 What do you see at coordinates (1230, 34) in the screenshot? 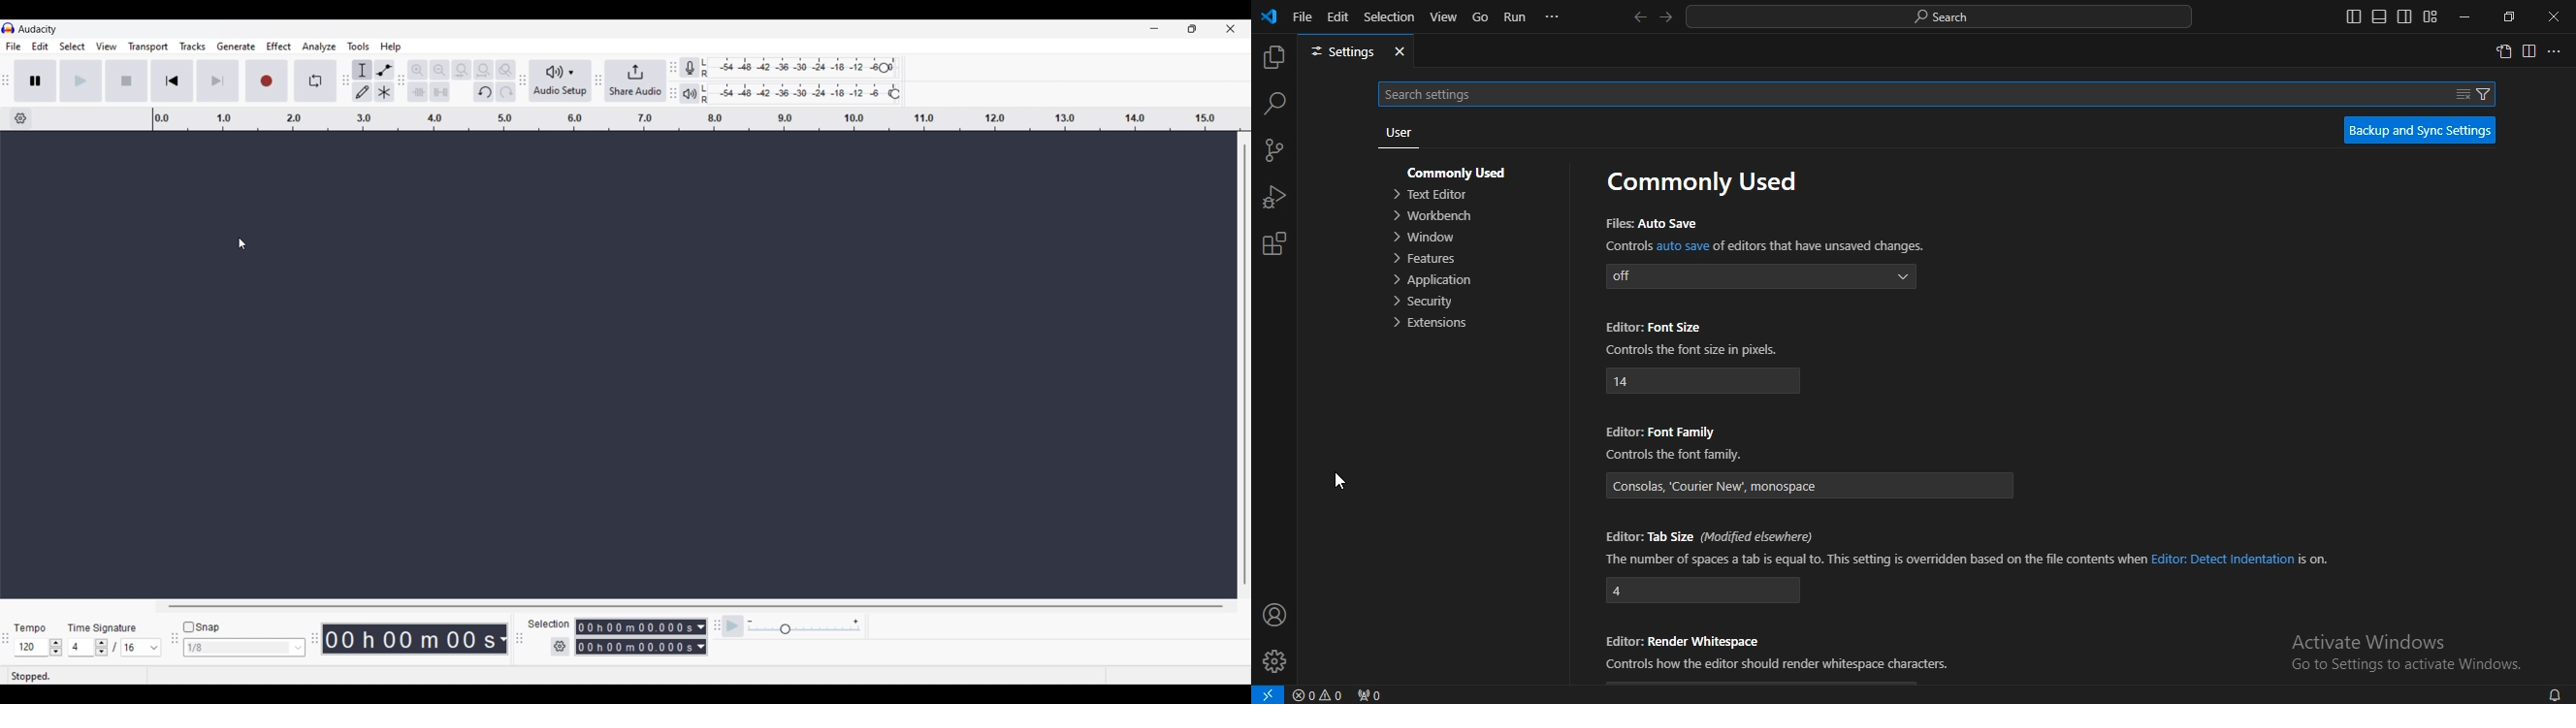
I see `Close interface` at bounding box center [1230, 34].